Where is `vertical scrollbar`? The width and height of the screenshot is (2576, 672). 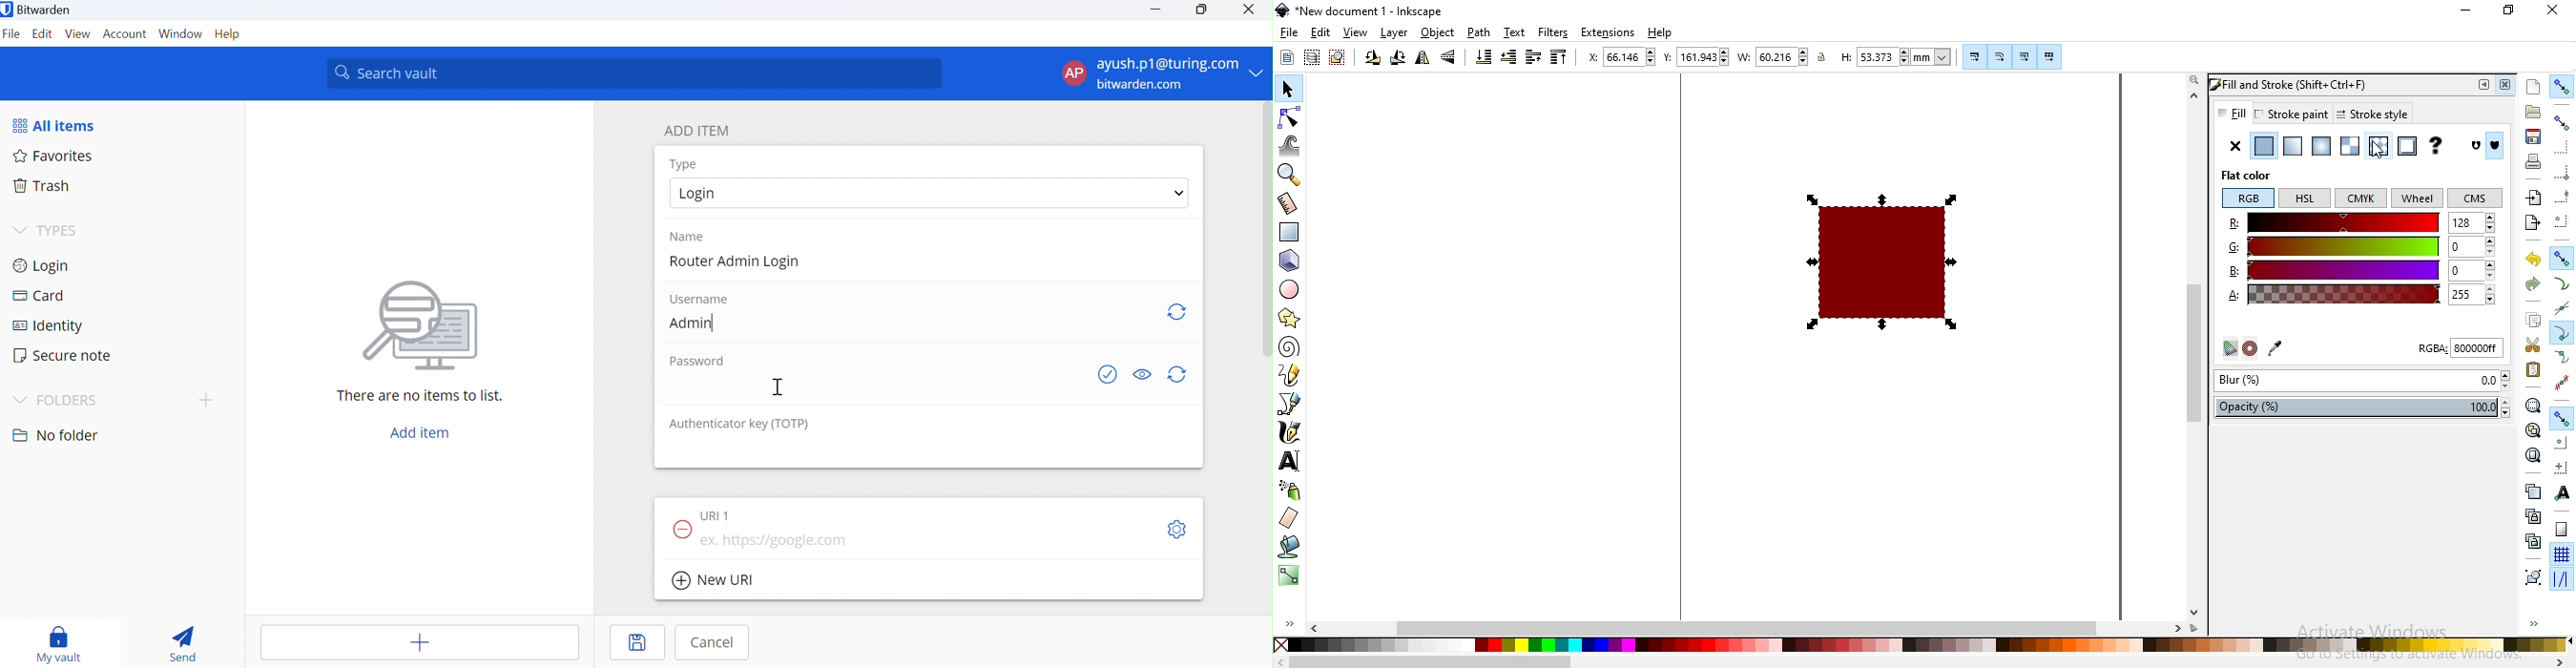 vertical scrollbar is located at coordinates (1269, 230).